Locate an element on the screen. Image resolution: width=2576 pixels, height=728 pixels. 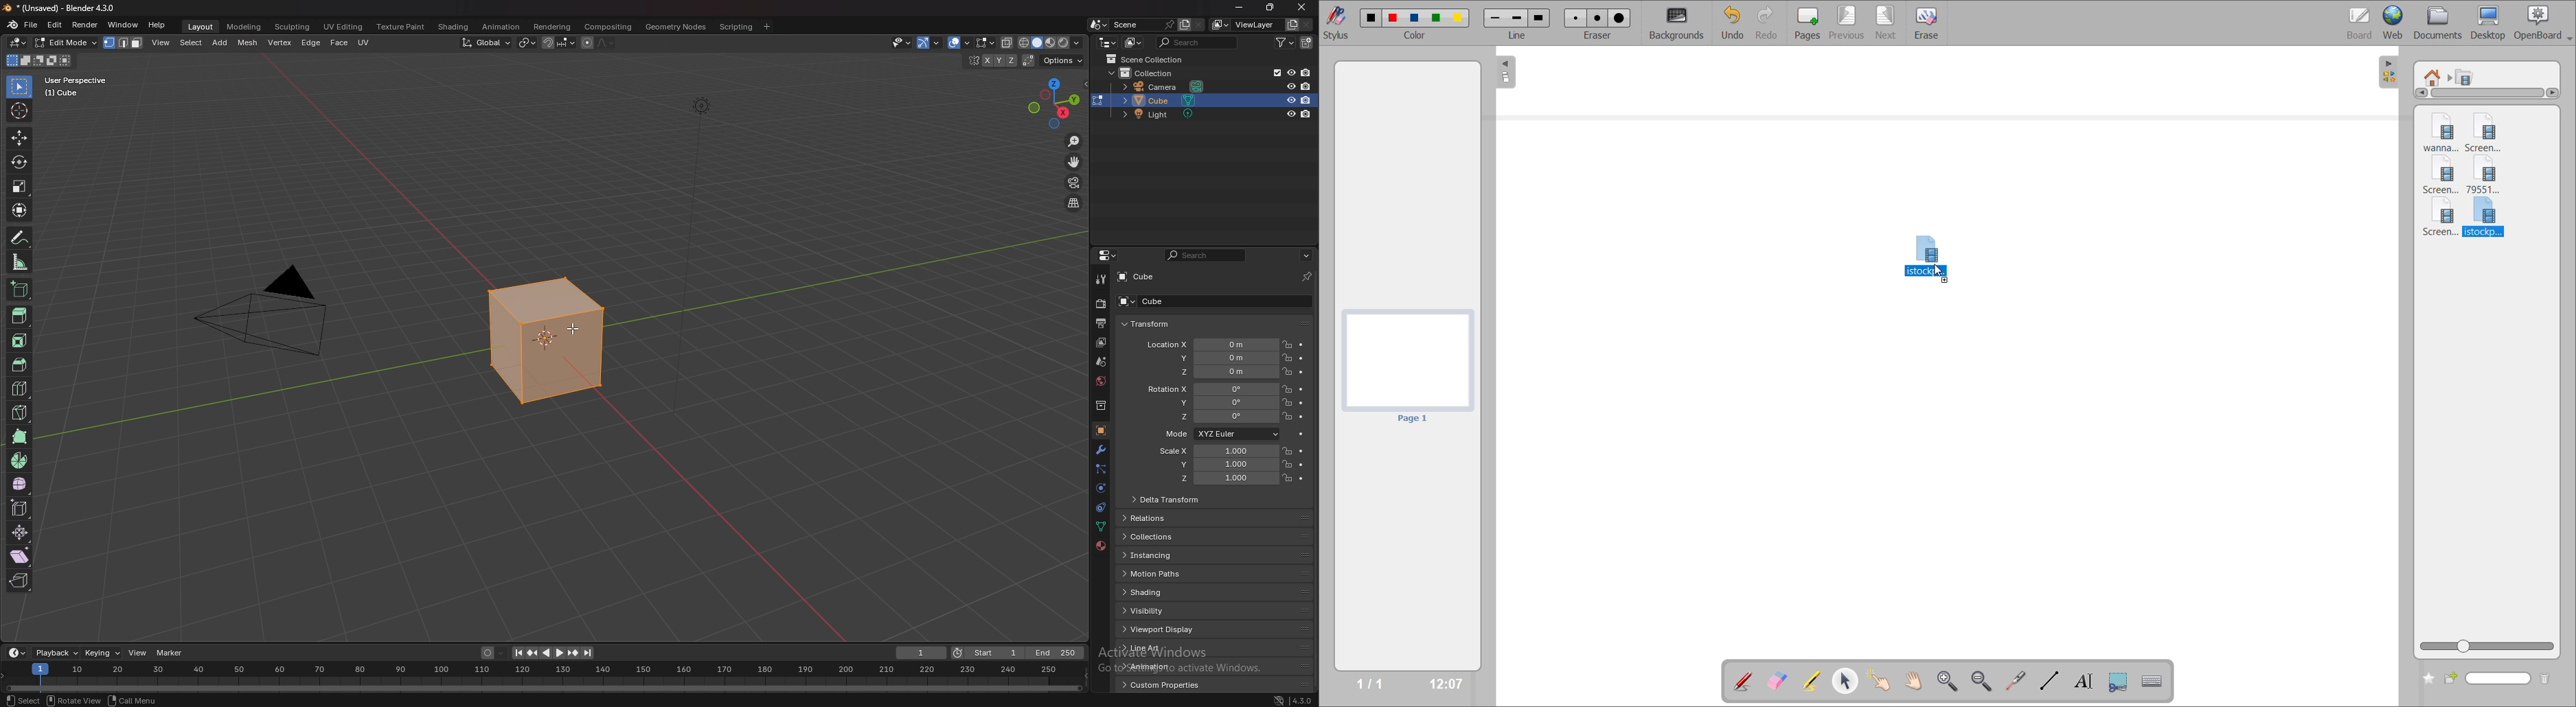
render is located at coordinates (1100, 303).